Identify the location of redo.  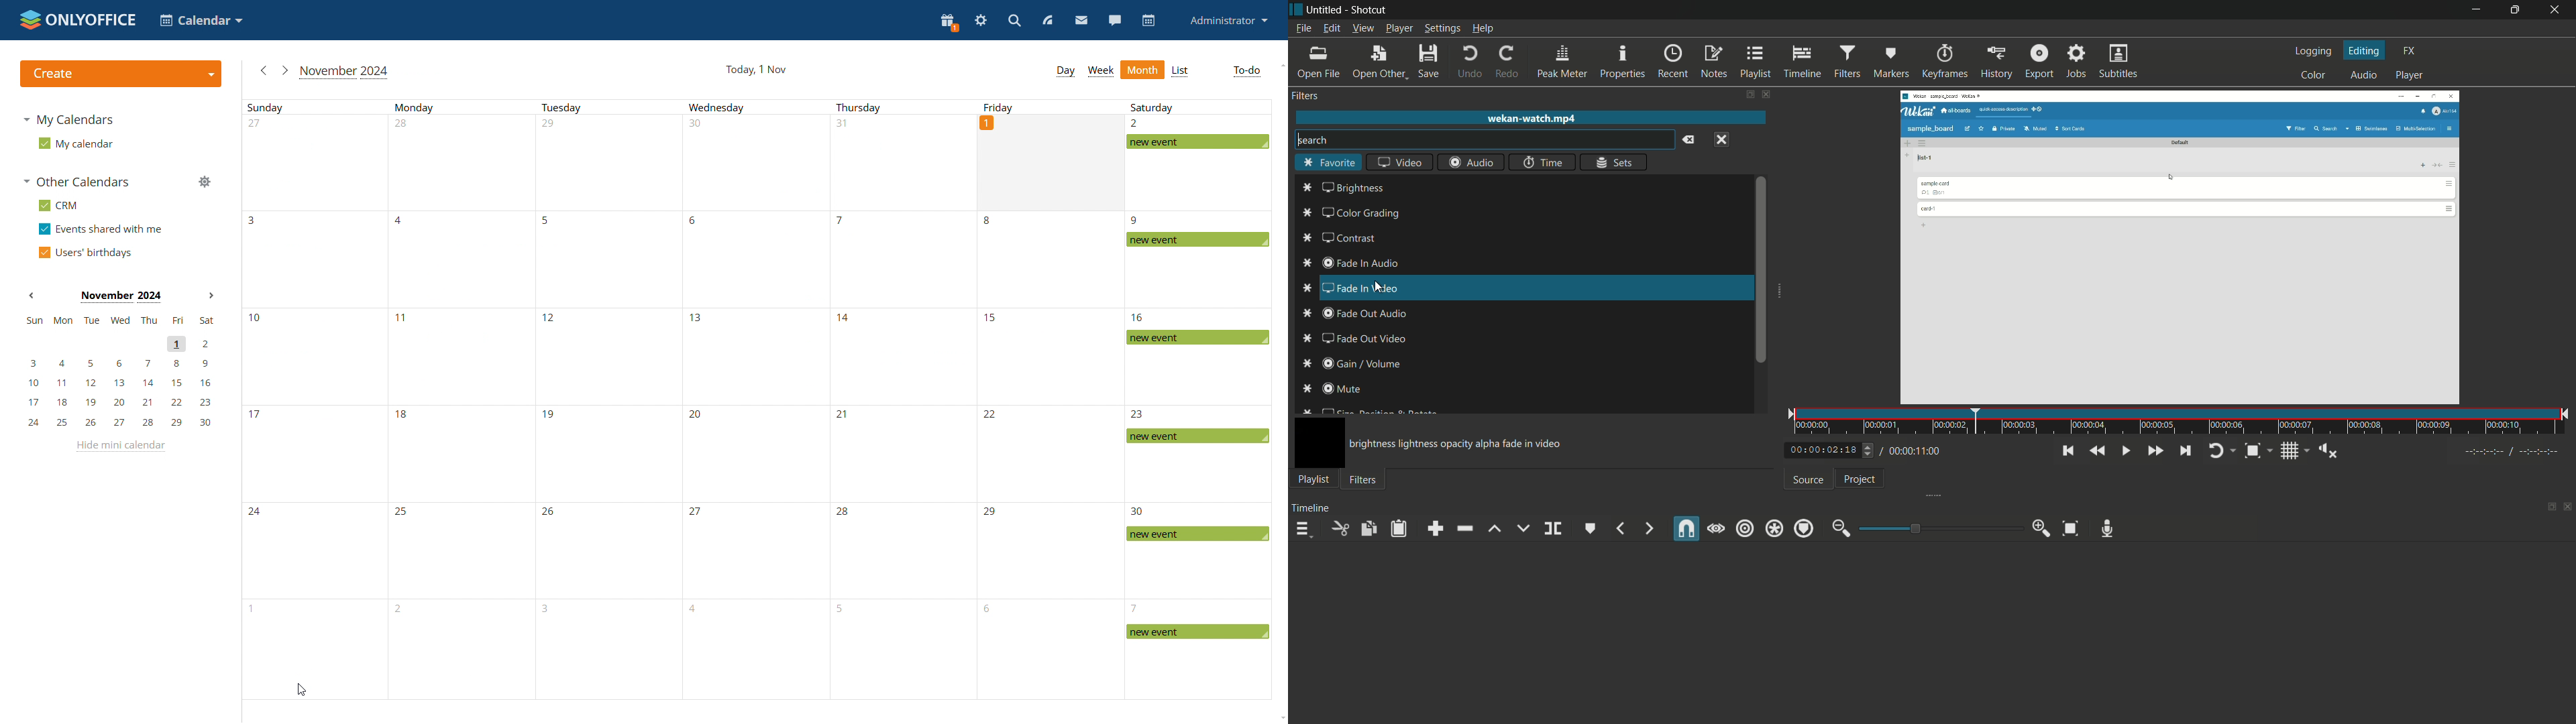
(1506, 62).